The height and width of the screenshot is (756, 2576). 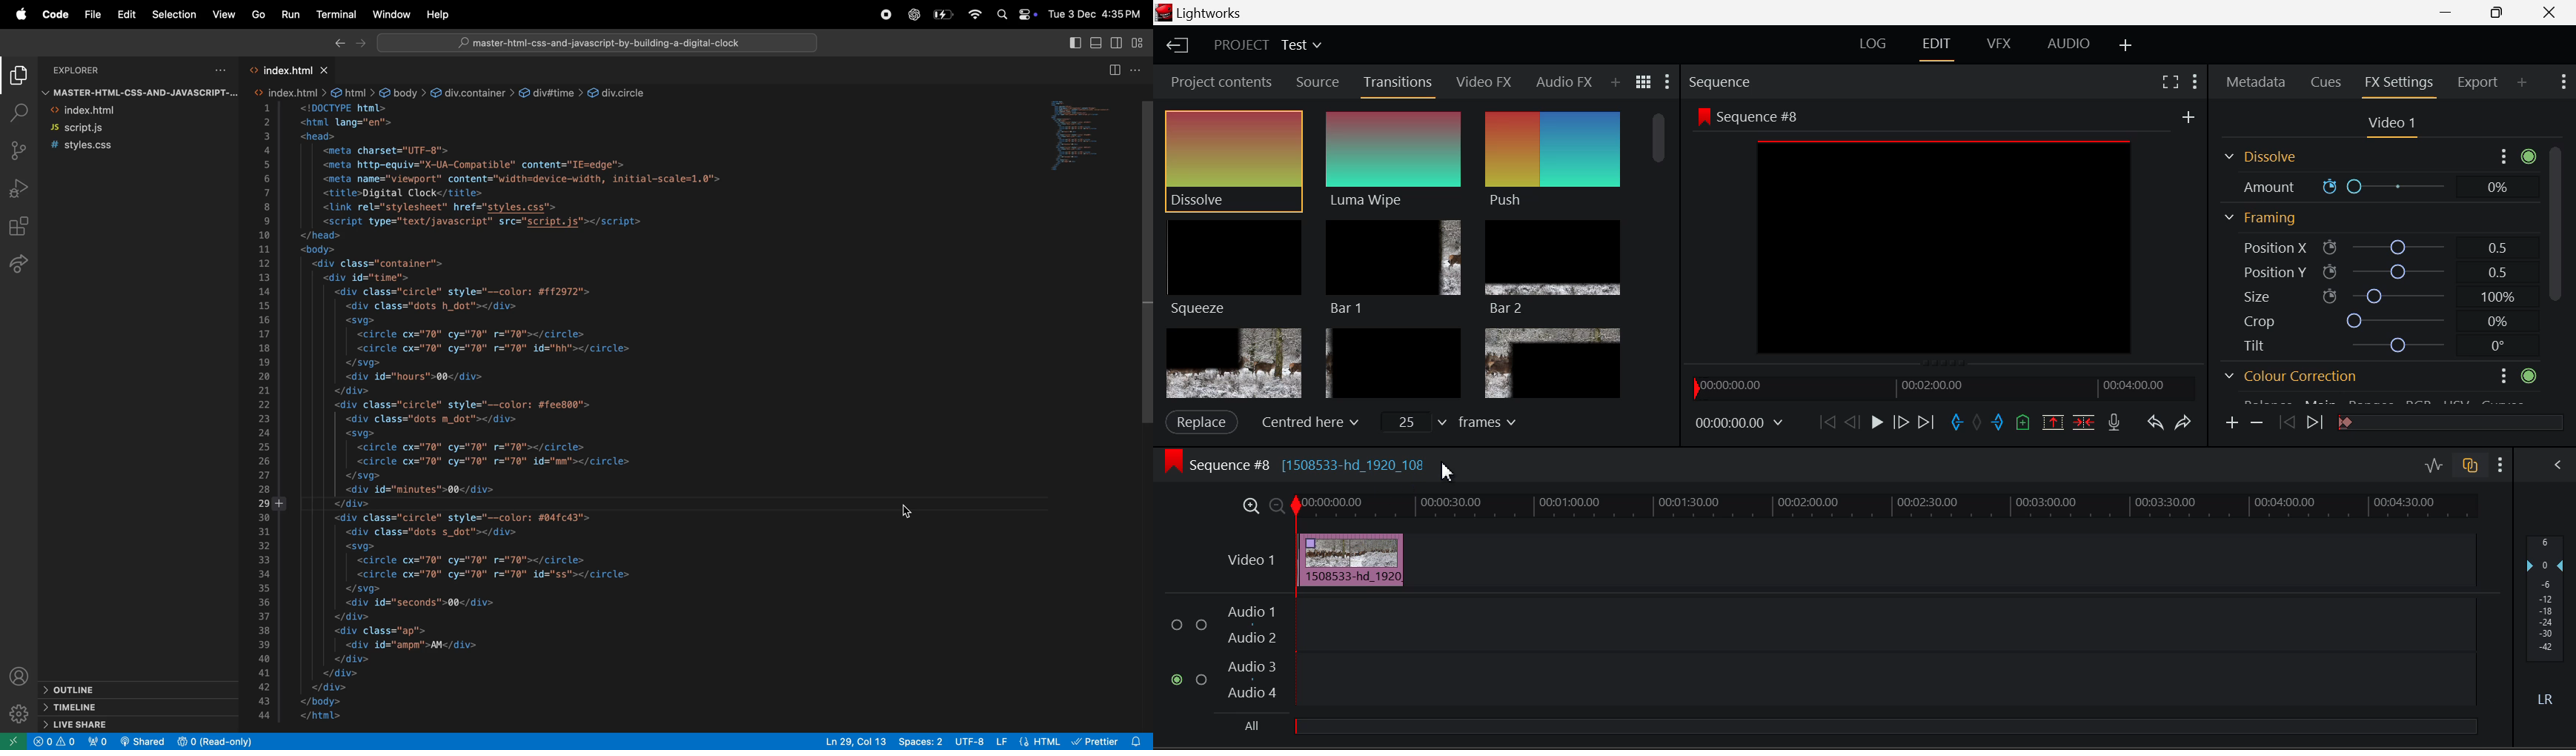 I want to click on outline, so click(x=75, y=687).